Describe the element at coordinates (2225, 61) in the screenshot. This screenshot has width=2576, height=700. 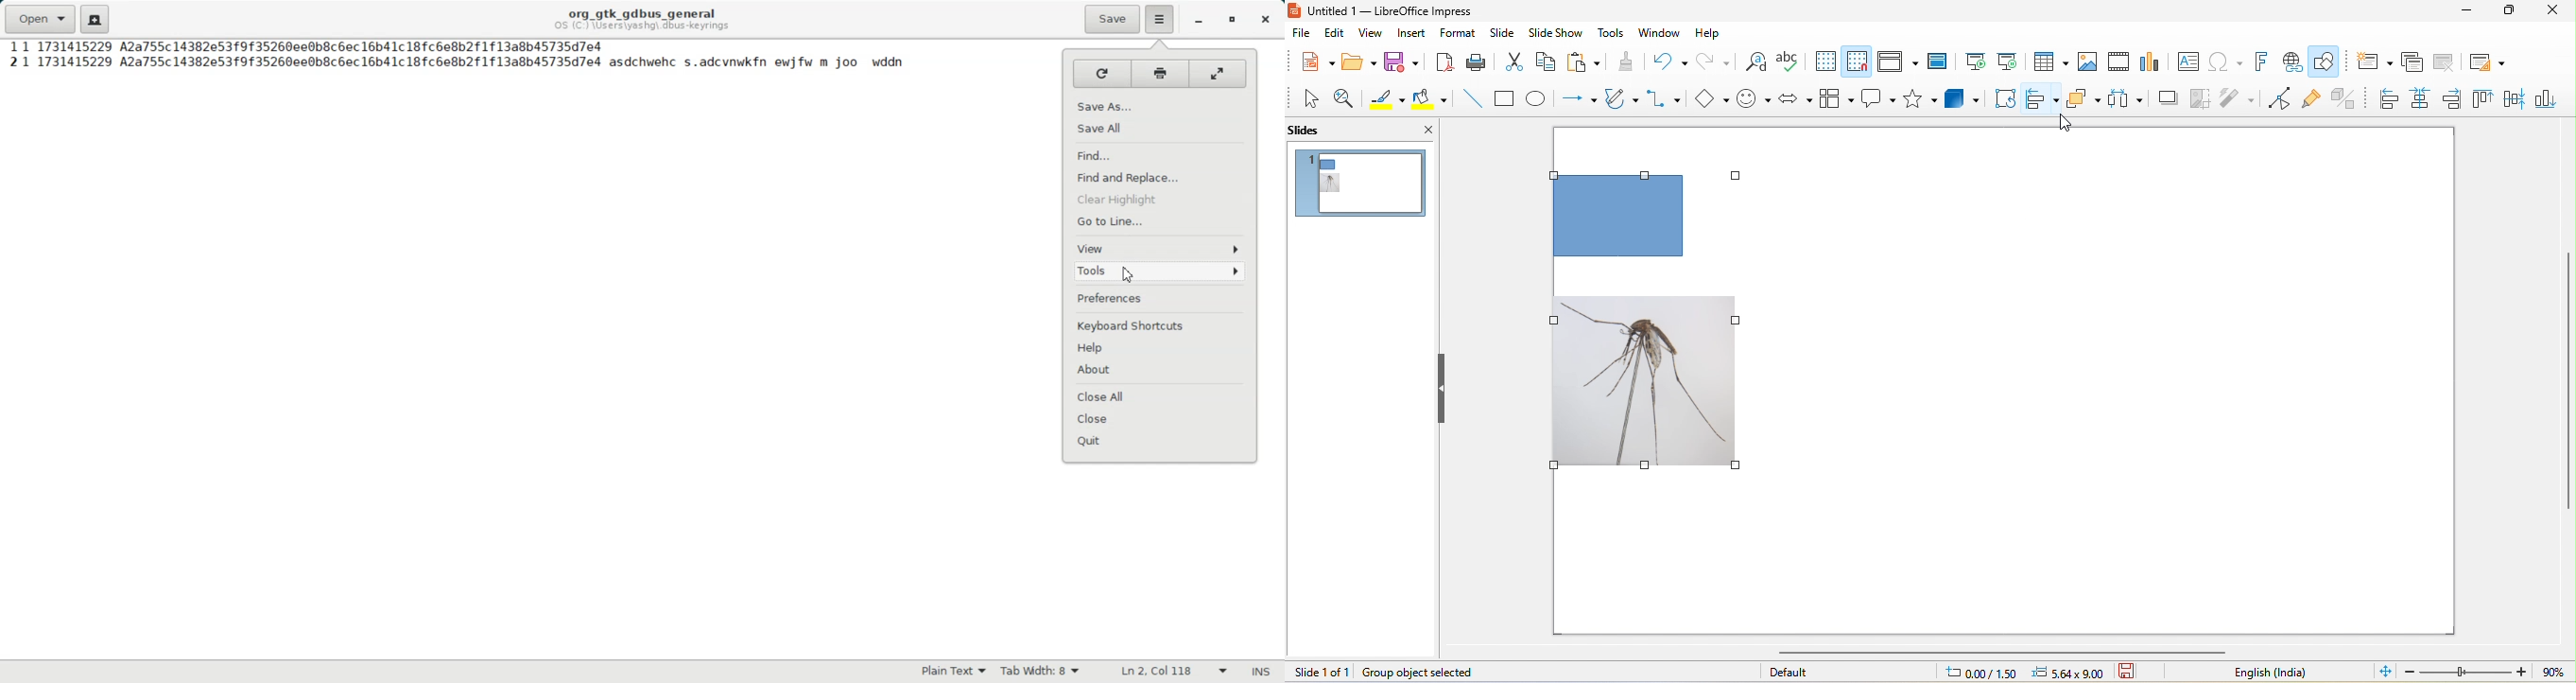
I see `special character` at that location.